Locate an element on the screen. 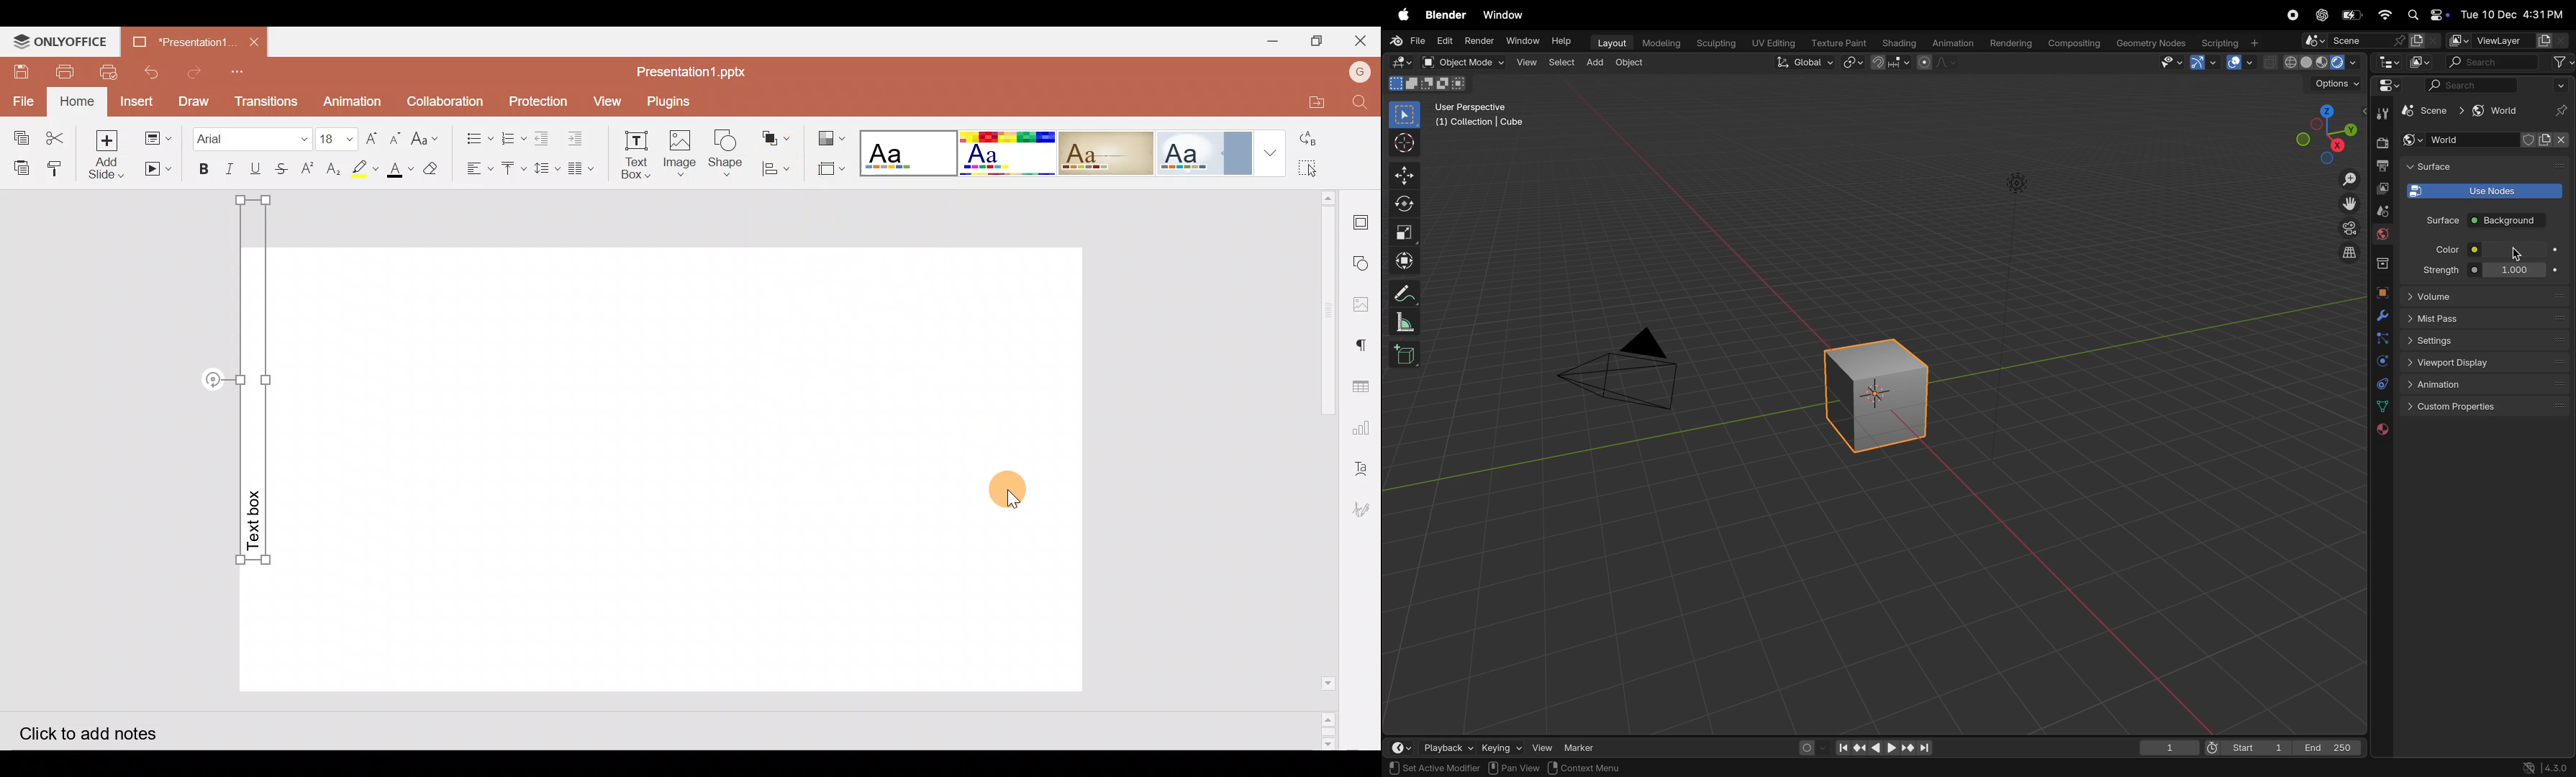 This screenshot has width=2576, height=784. Animation is located at coordinates (353, 101).